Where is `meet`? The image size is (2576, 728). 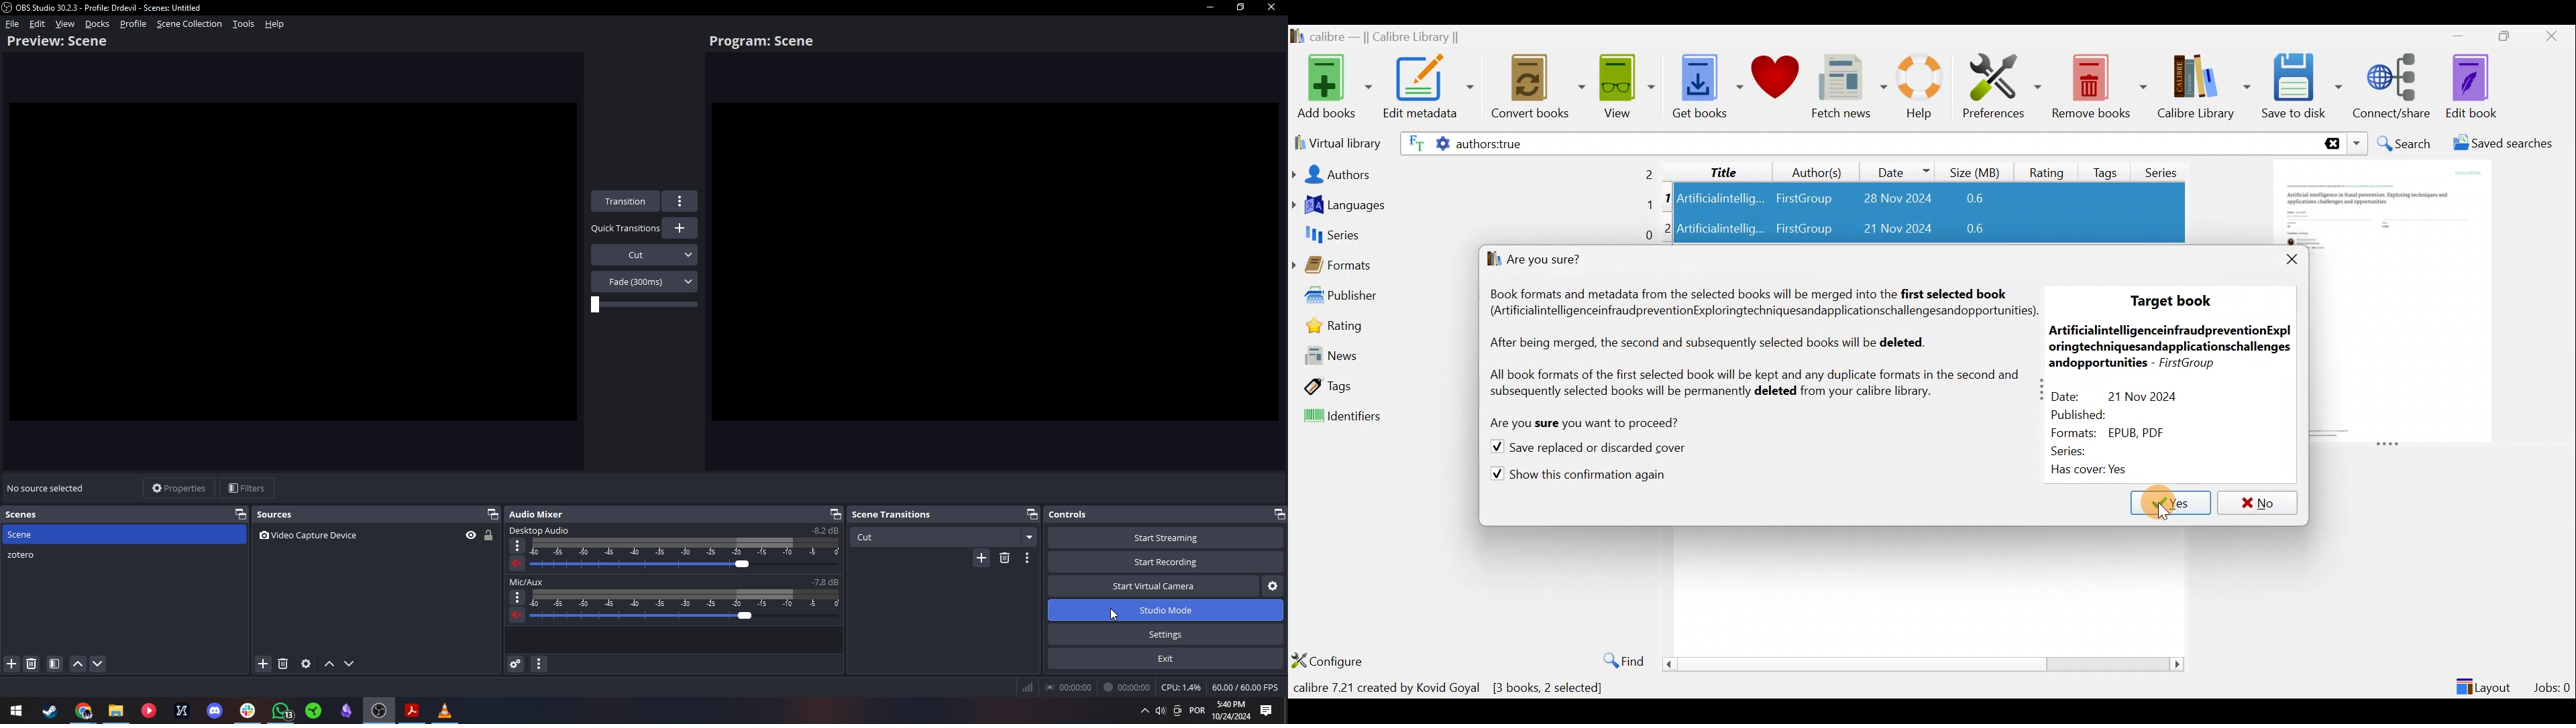
meet is located at coordinates (1179, 712).